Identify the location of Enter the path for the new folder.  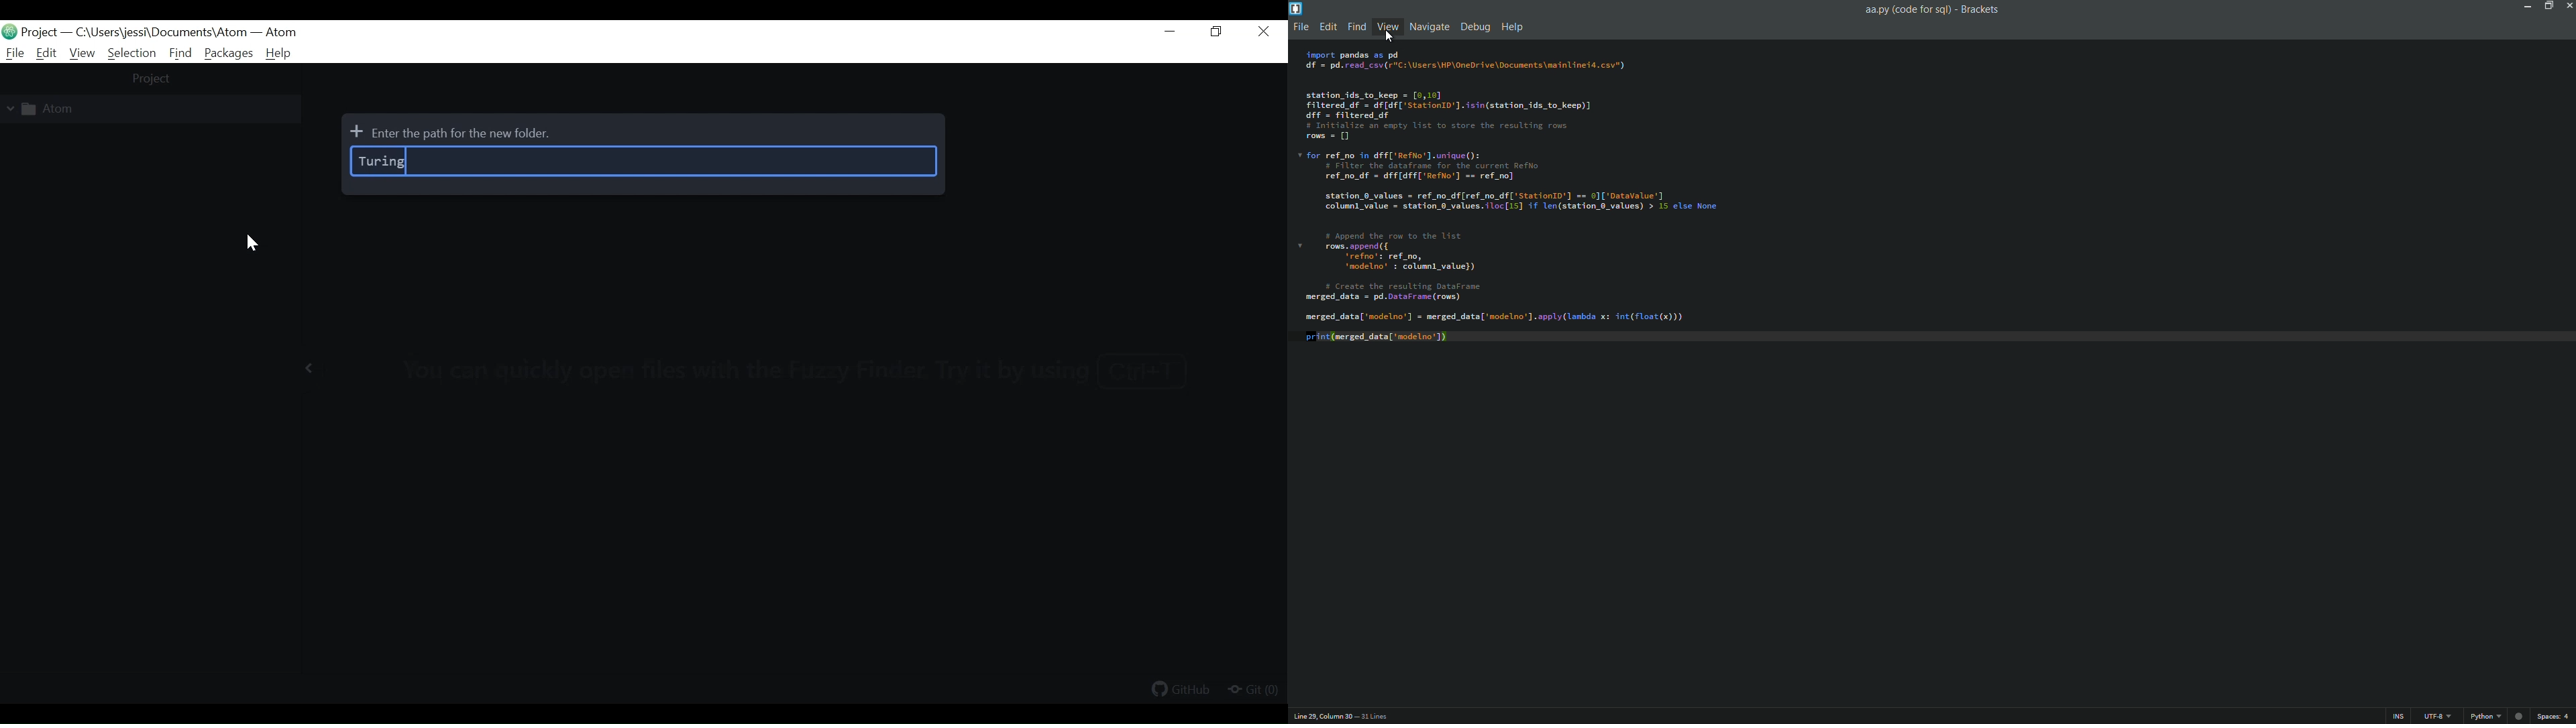
(455, 133).